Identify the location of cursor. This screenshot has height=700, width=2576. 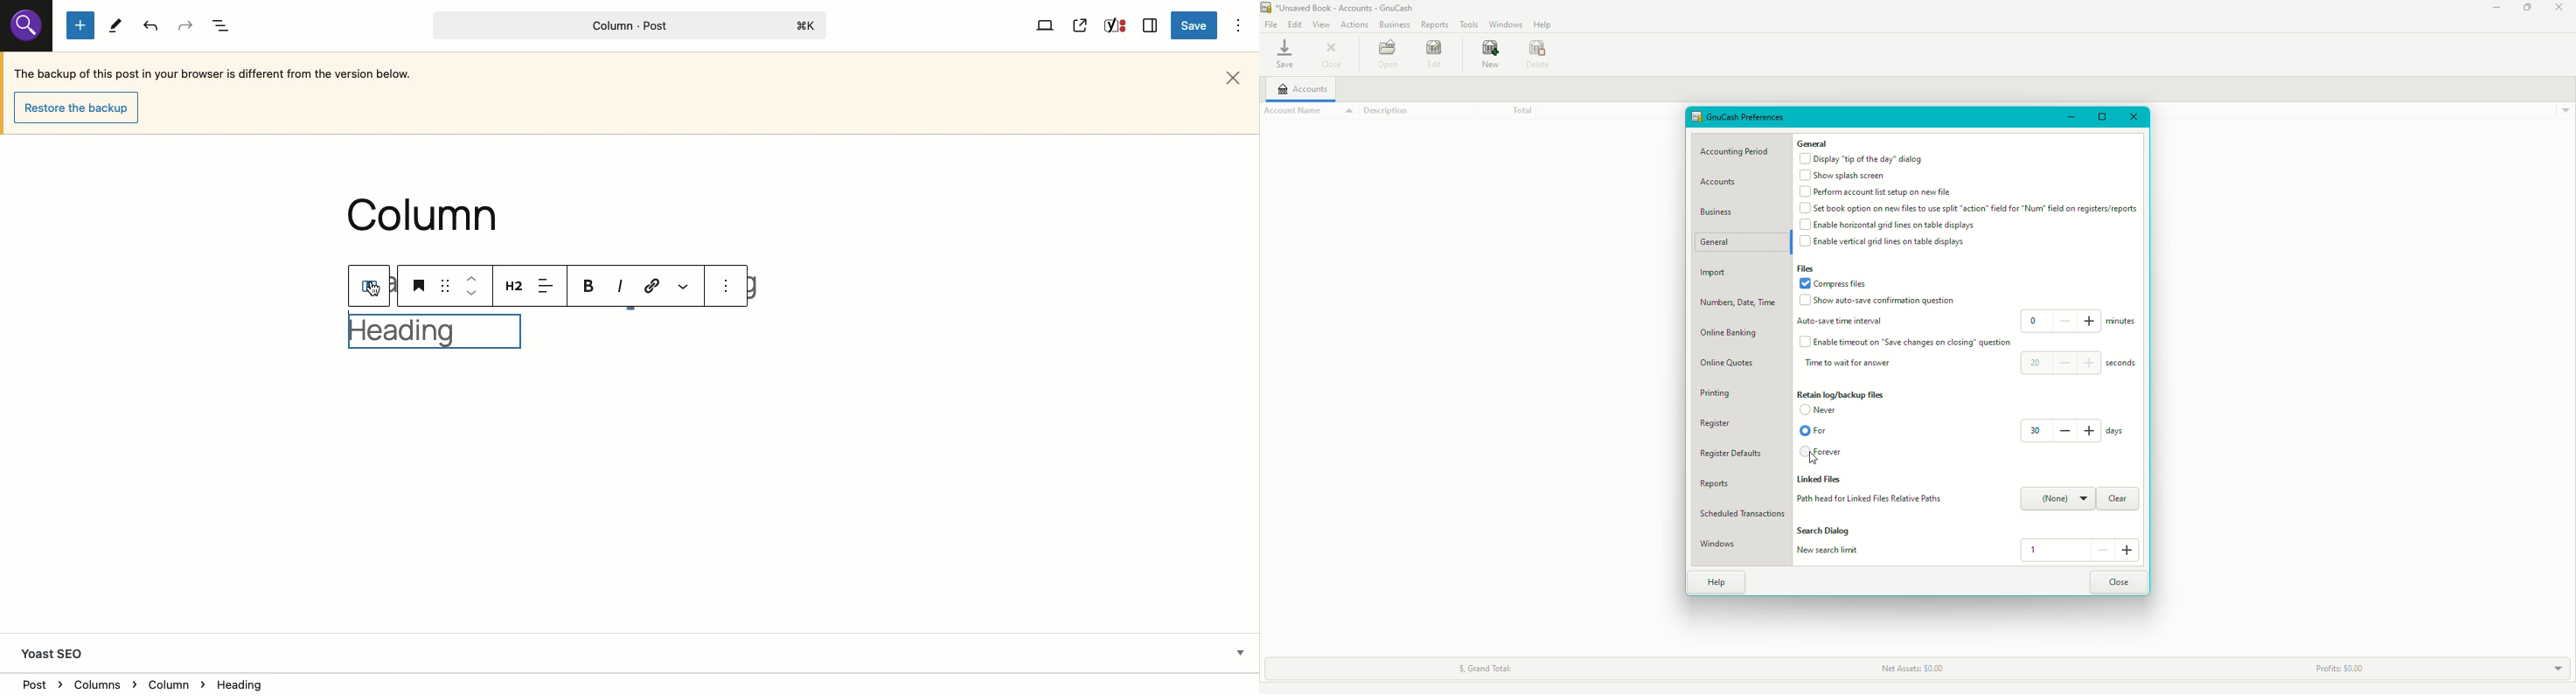
(372, 292).